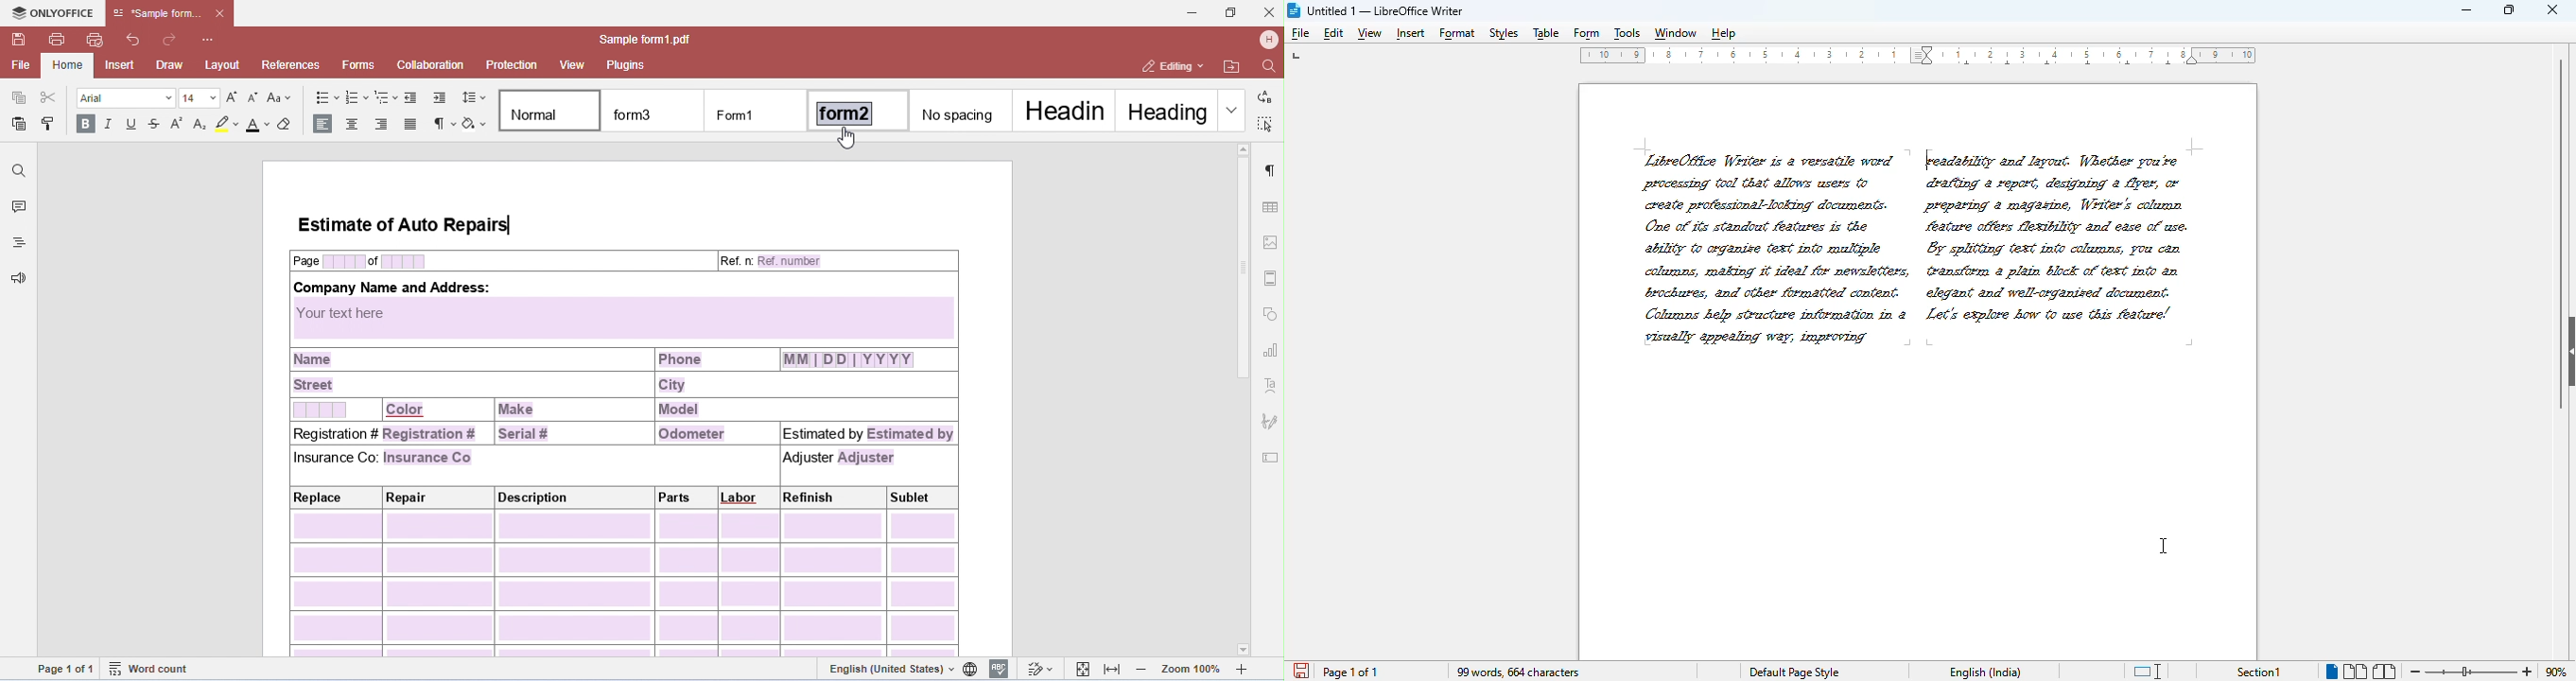 This screenshot has width=2576, height=700. I want to click on minimize, so click(2467, 10).